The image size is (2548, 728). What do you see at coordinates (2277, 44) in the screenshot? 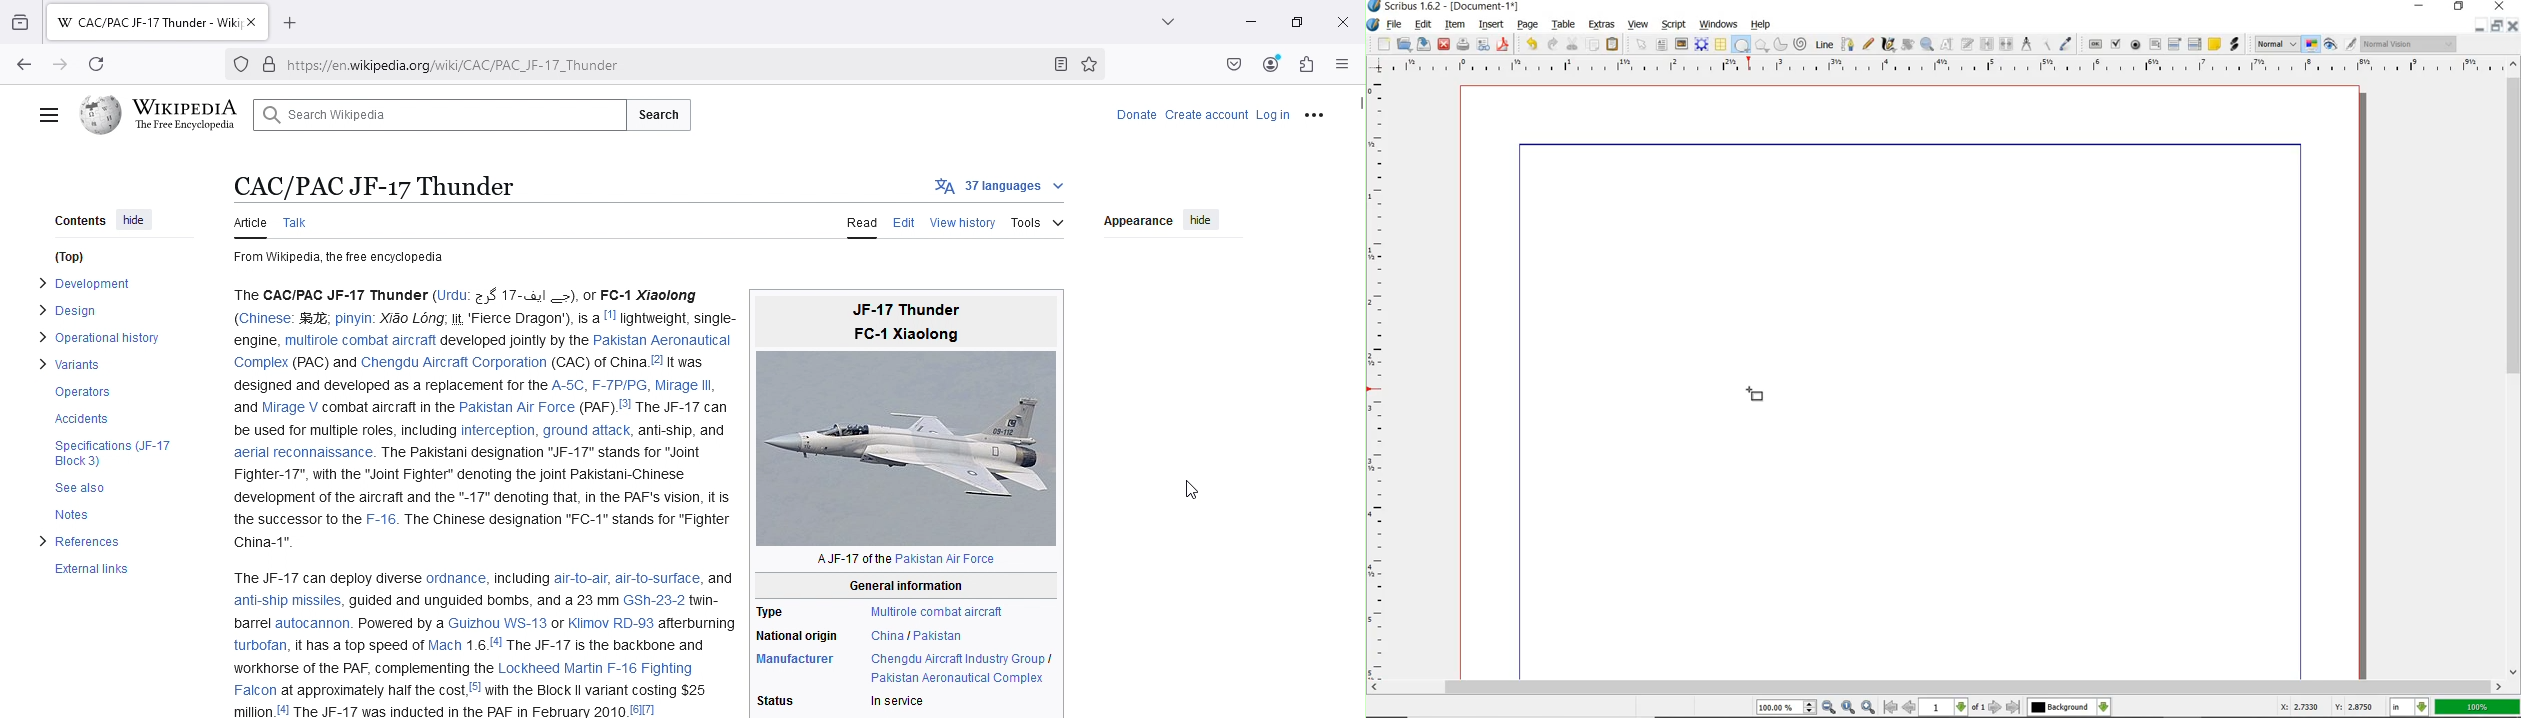
I see `SELECT THE IMAGE PREVIEW QUALITY` at bounding box center [2277, 44].